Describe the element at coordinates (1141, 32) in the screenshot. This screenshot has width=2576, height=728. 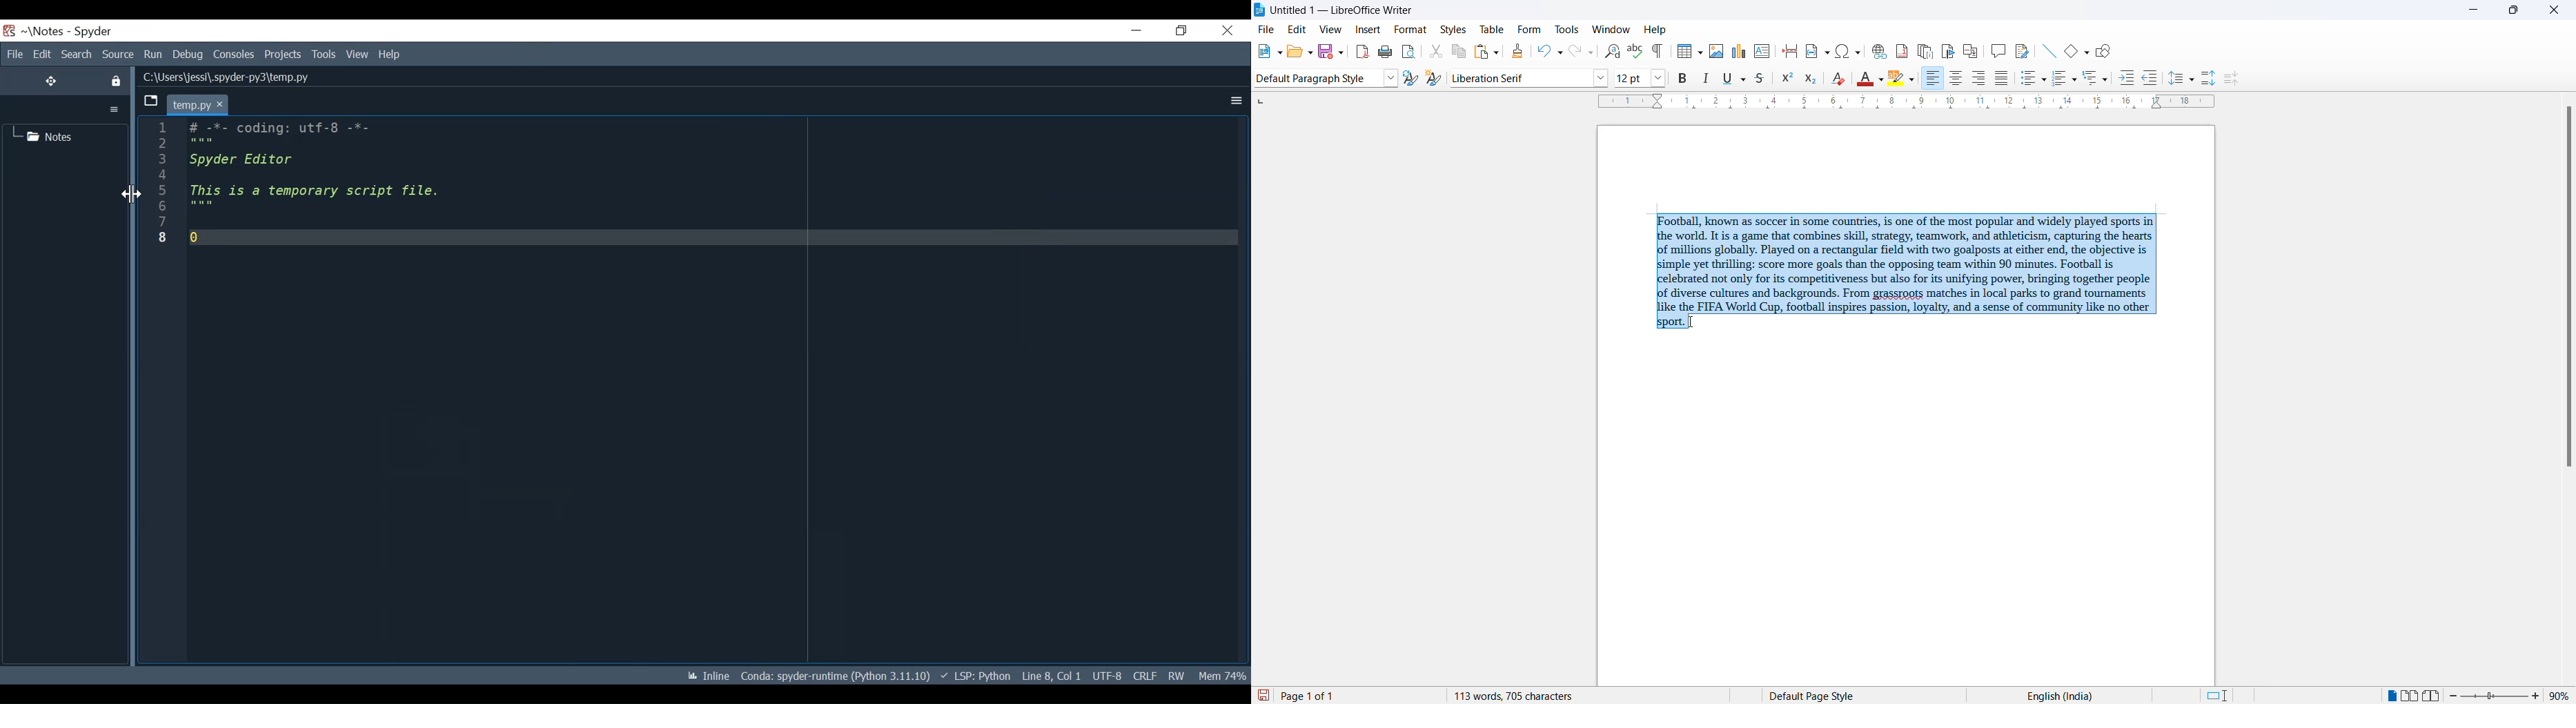
I see `Minimize` at that location.